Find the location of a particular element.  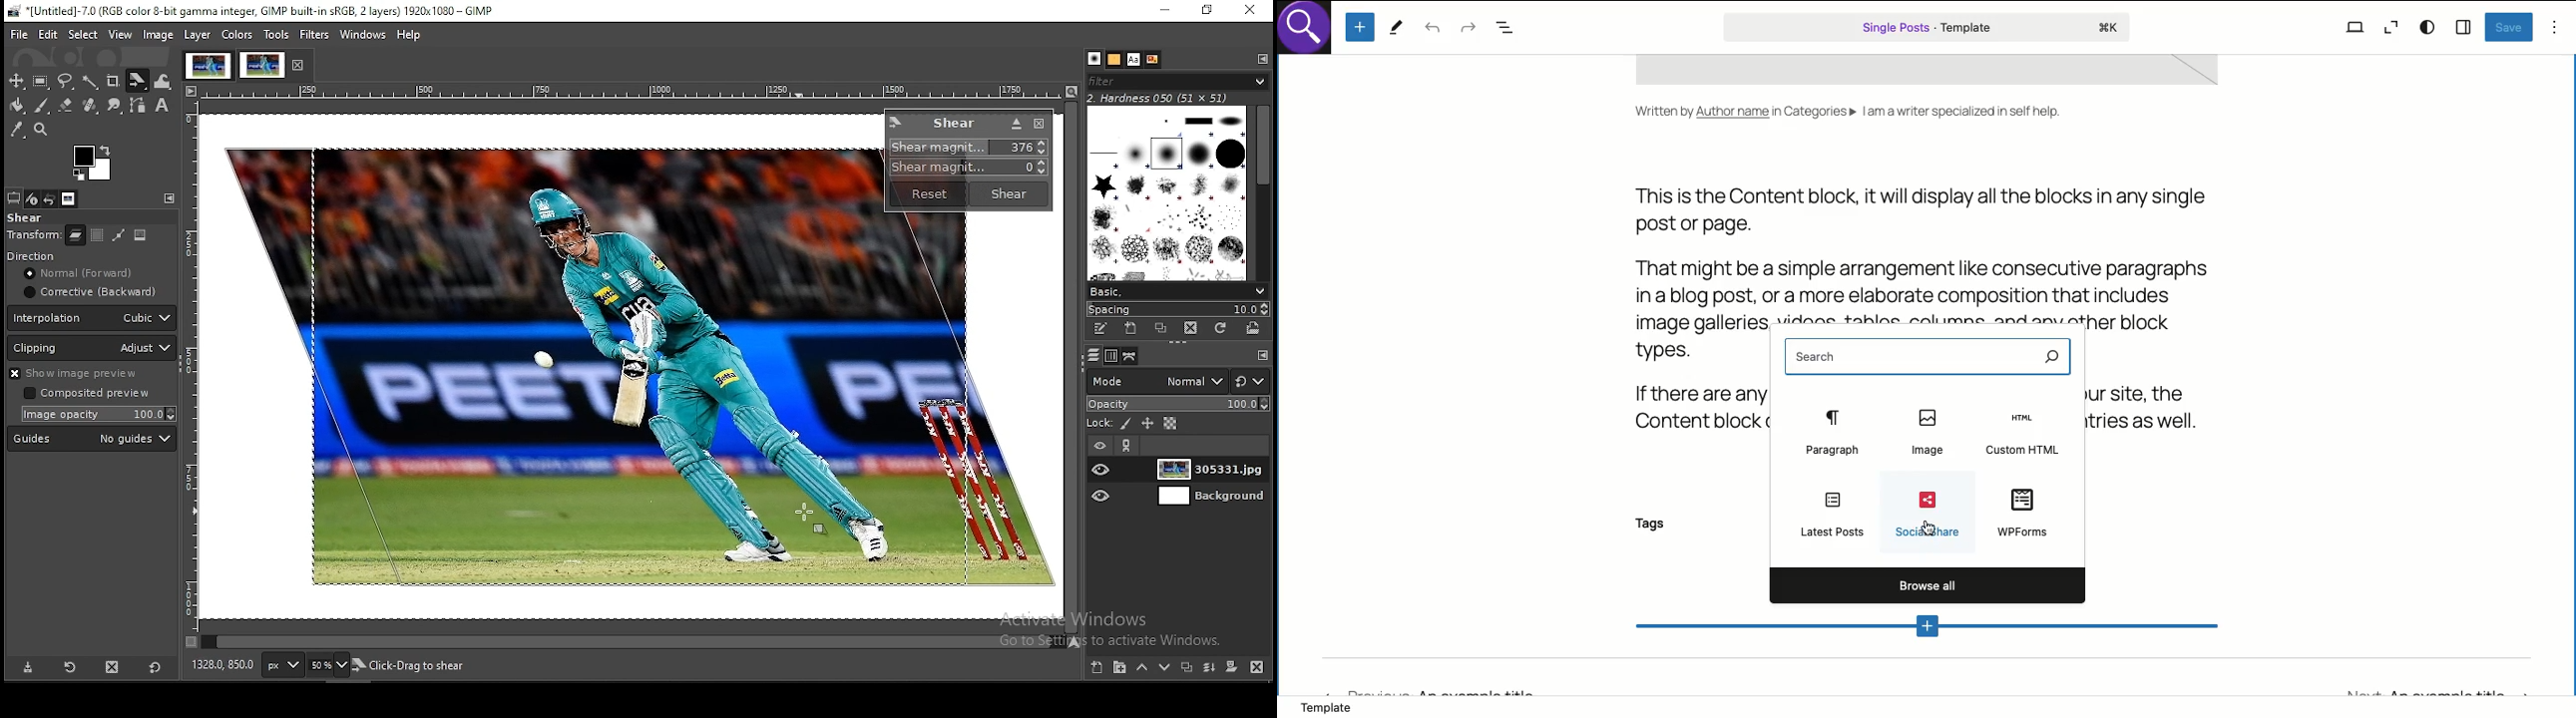

clipping is located at coordinates (92, 348).